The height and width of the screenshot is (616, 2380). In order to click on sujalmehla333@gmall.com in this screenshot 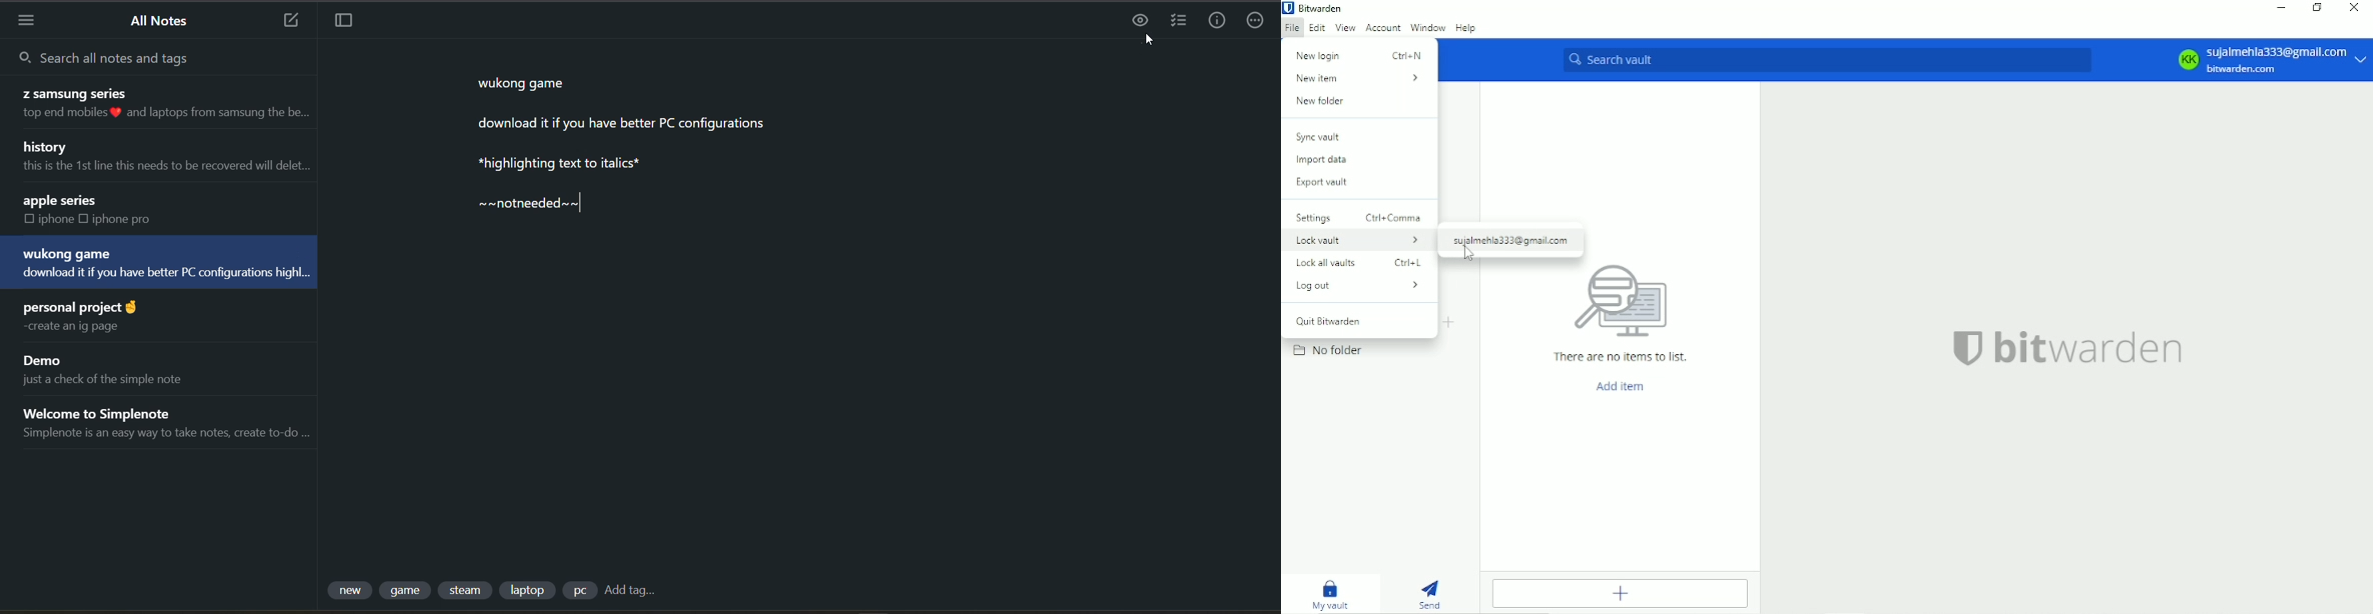, I will do `click(1513, 242)`.